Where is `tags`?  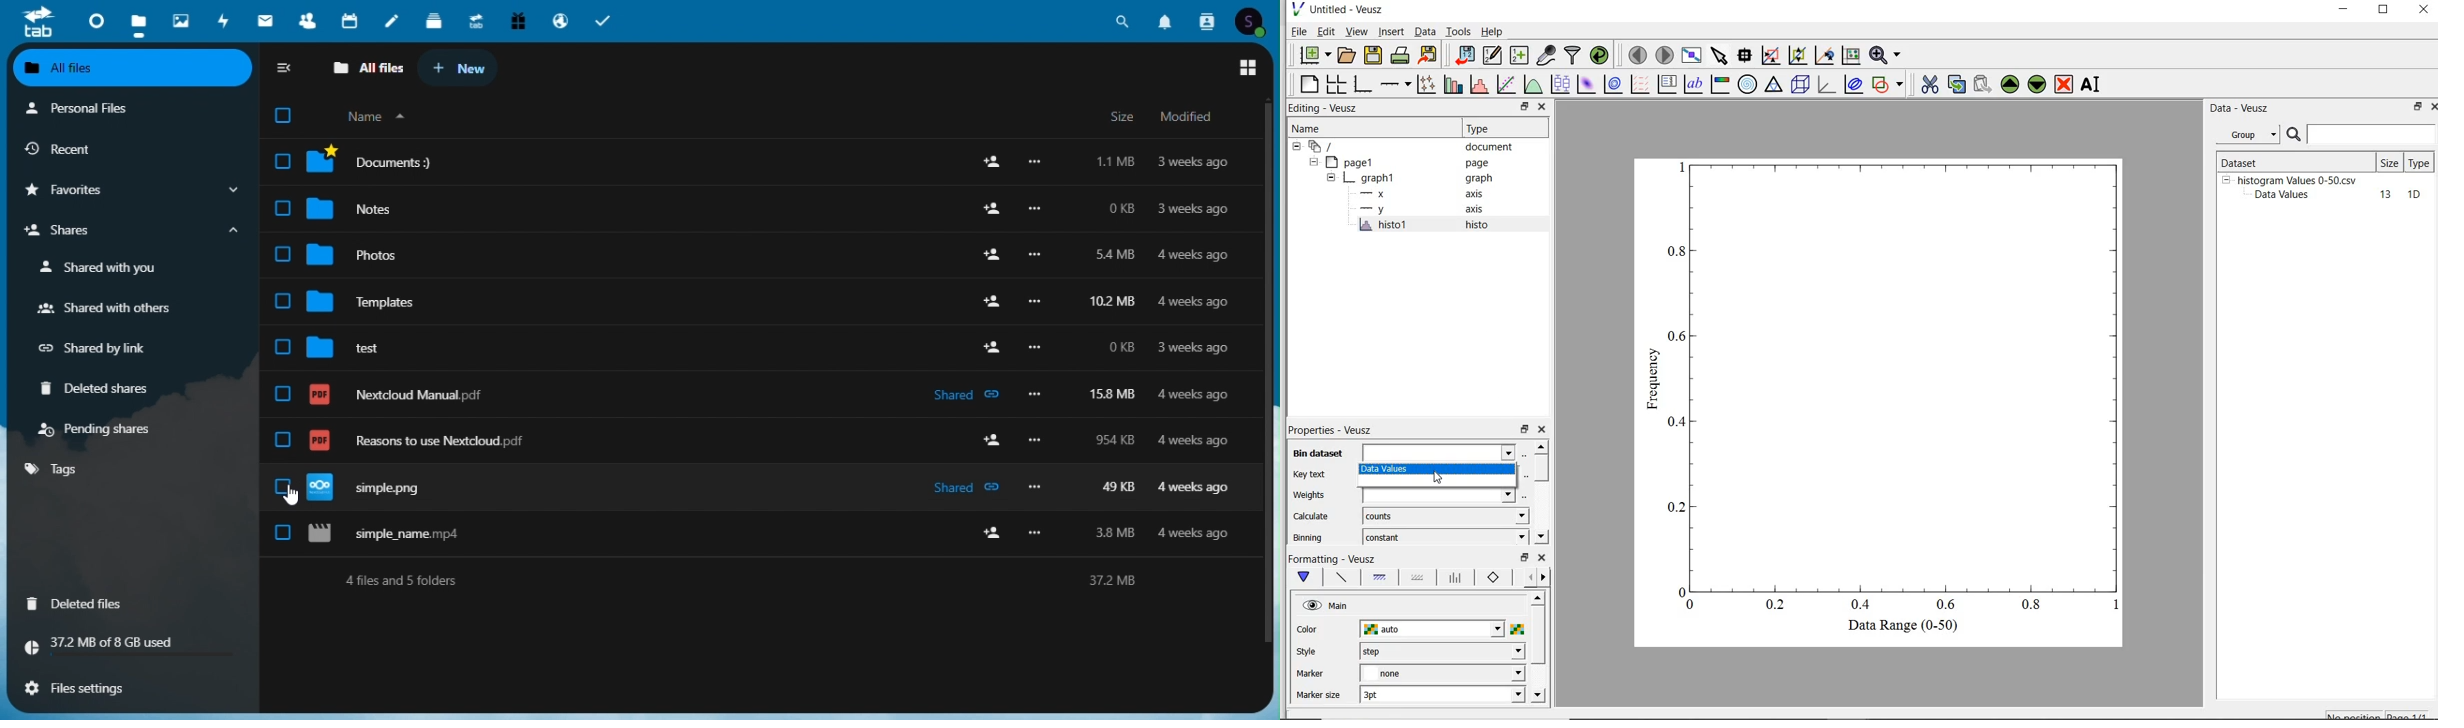 tags is located at coordinates (55, 469).